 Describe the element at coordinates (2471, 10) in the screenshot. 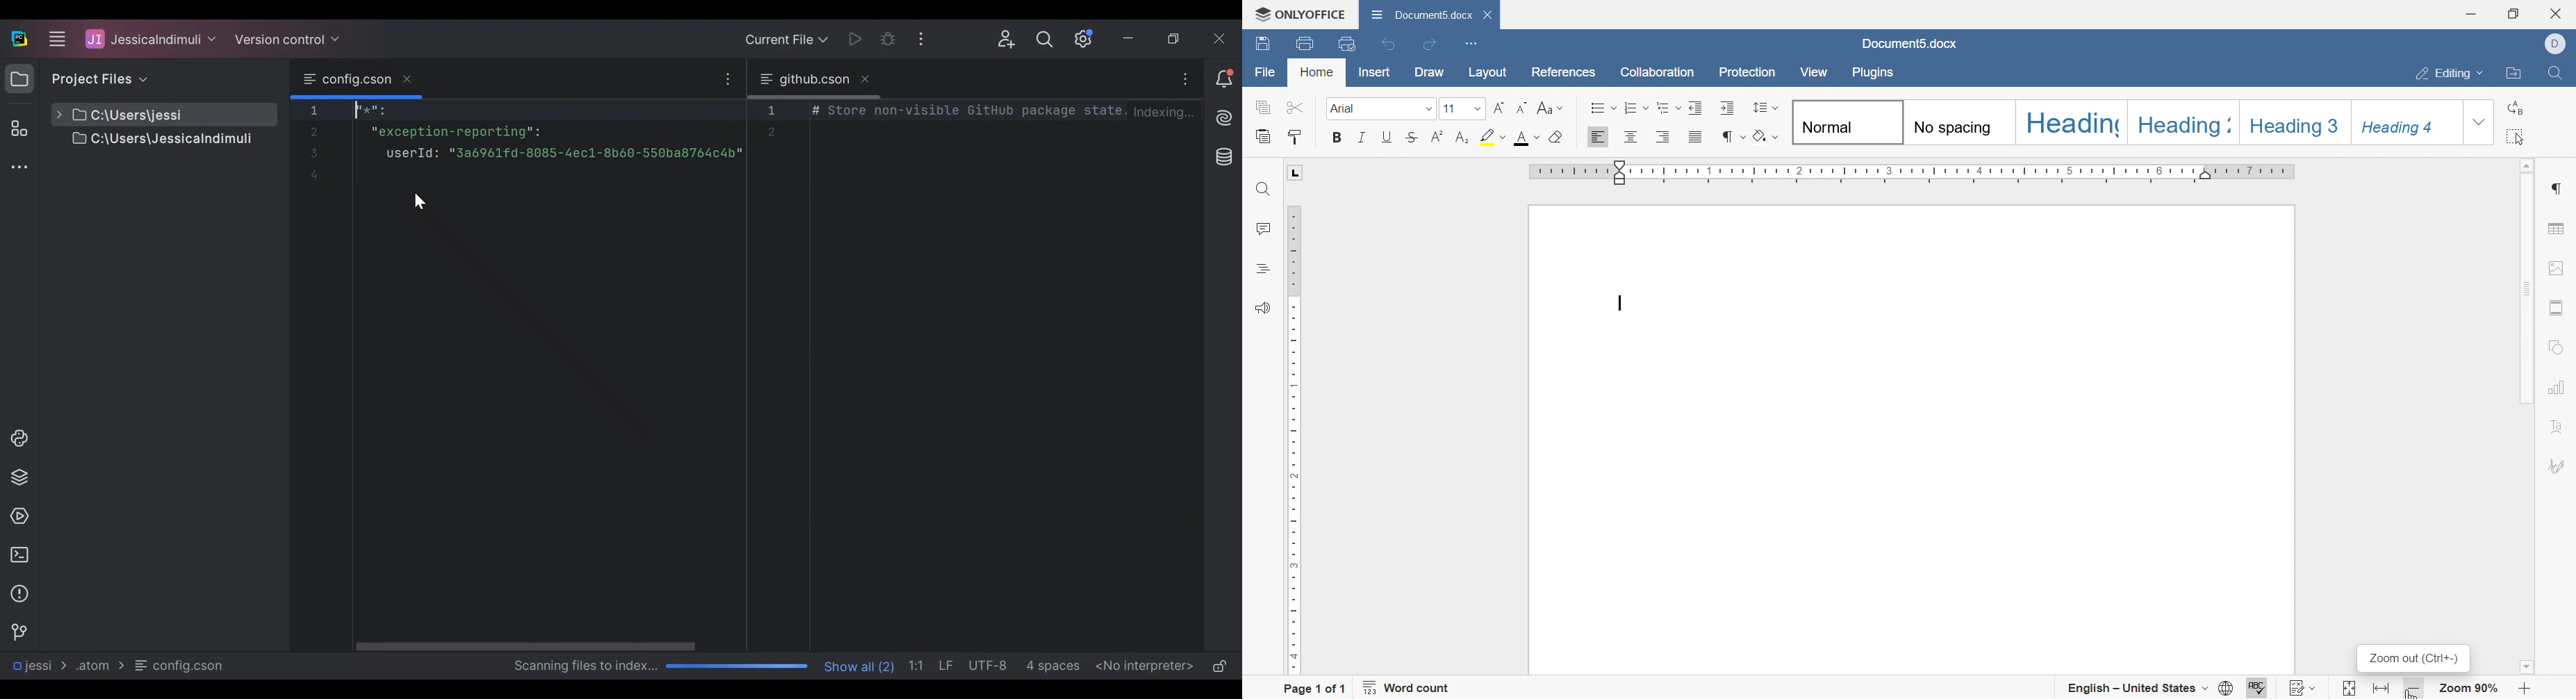

I see `minimize` at that location.